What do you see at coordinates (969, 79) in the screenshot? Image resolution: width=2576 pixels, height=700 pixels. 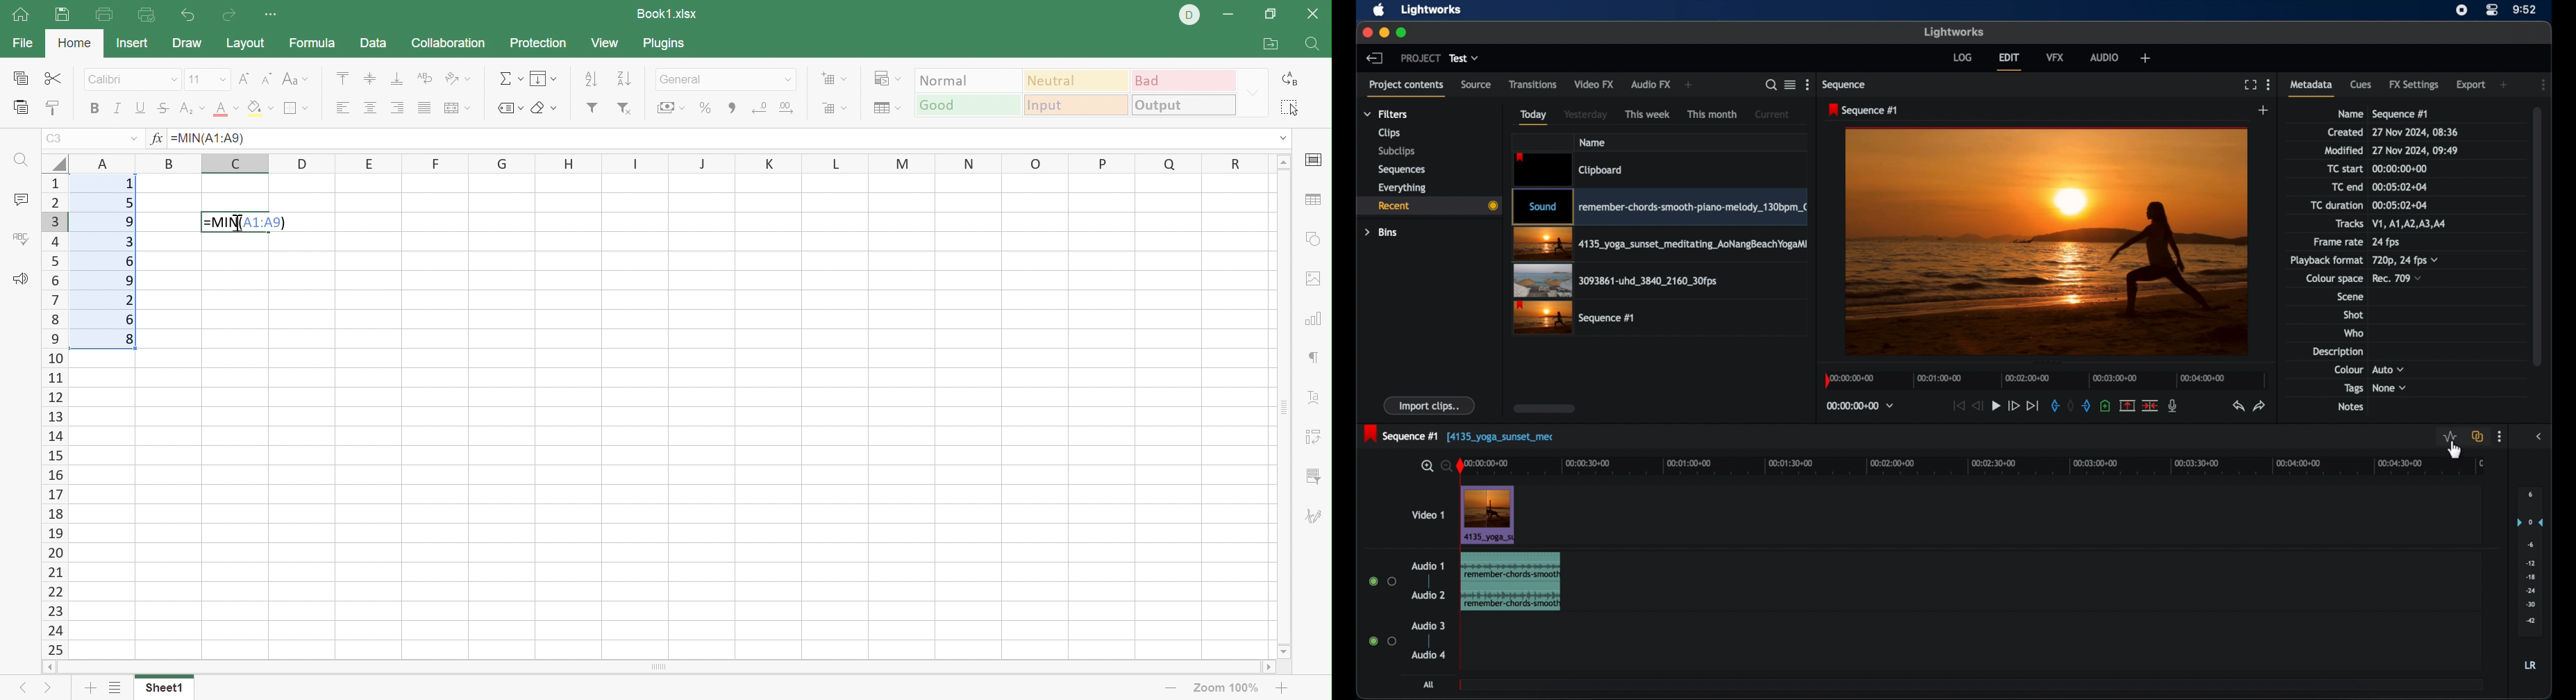 I see `Normal` at bounding box center [969, 79].